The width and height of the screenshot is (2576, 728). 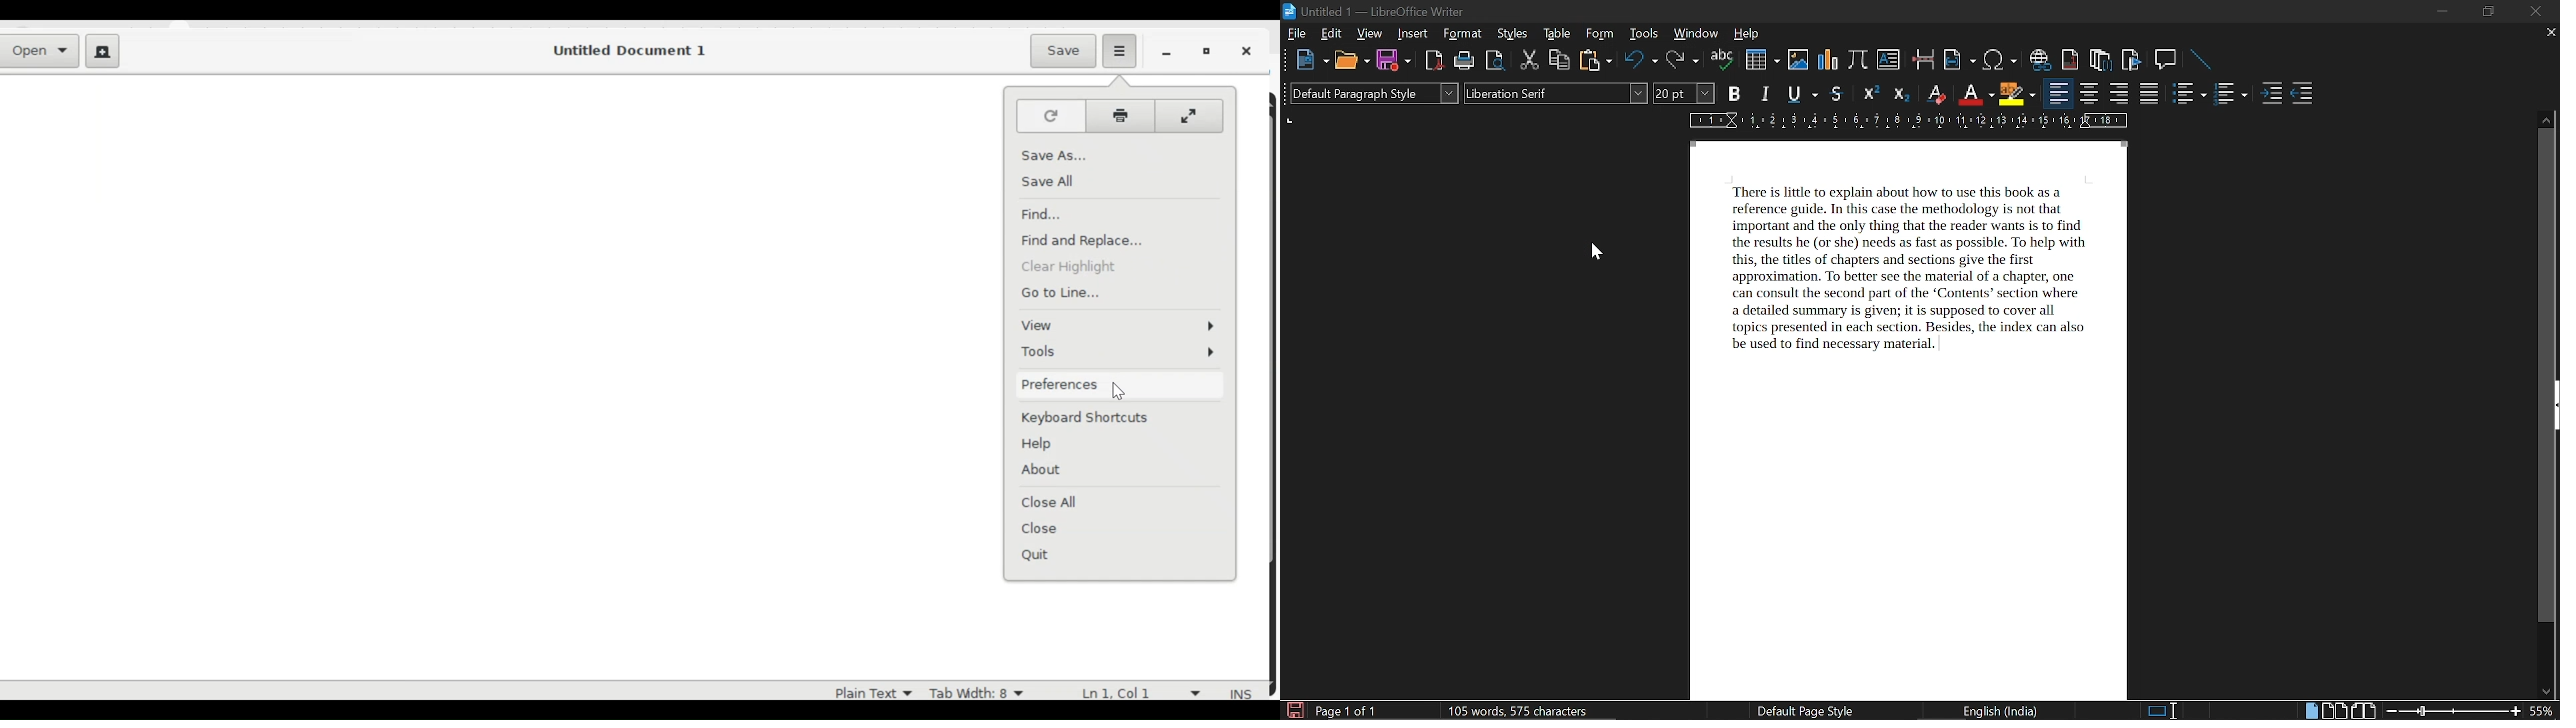 I want to click on language style, so click(x=2004, y=711).